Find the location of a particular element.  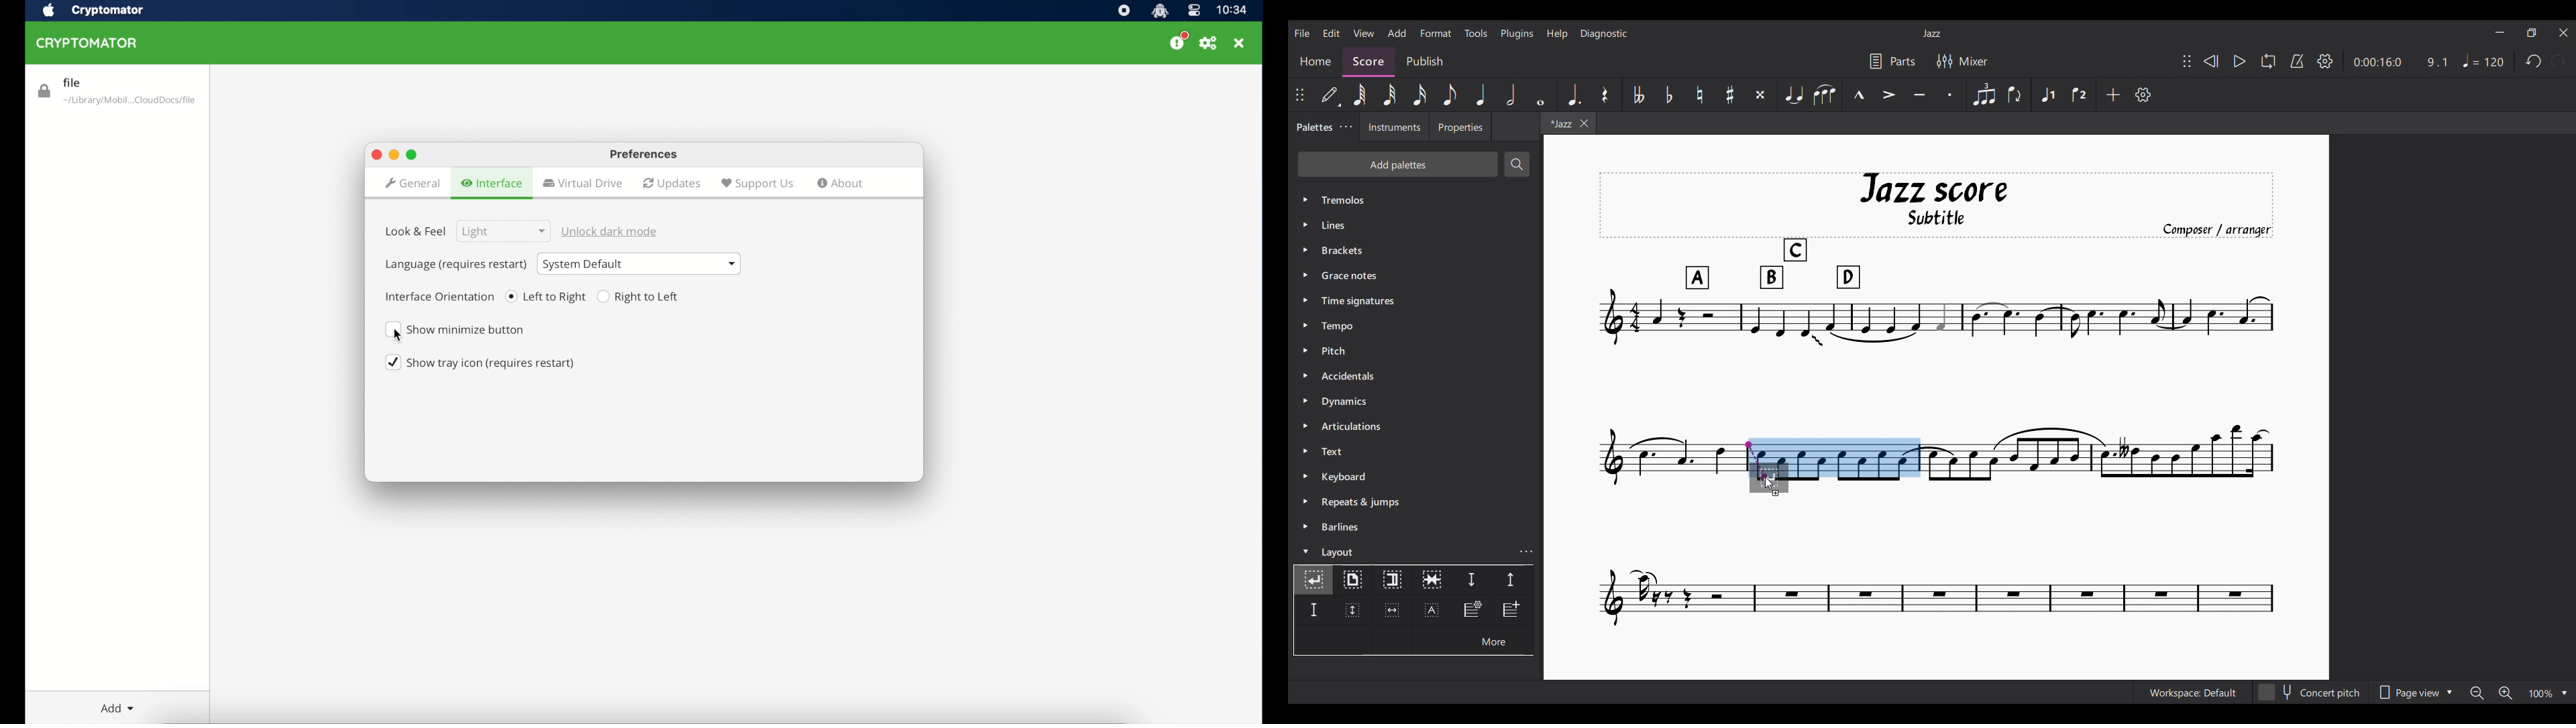

*Jazz - current tab is located at coordinates (1559, 123).